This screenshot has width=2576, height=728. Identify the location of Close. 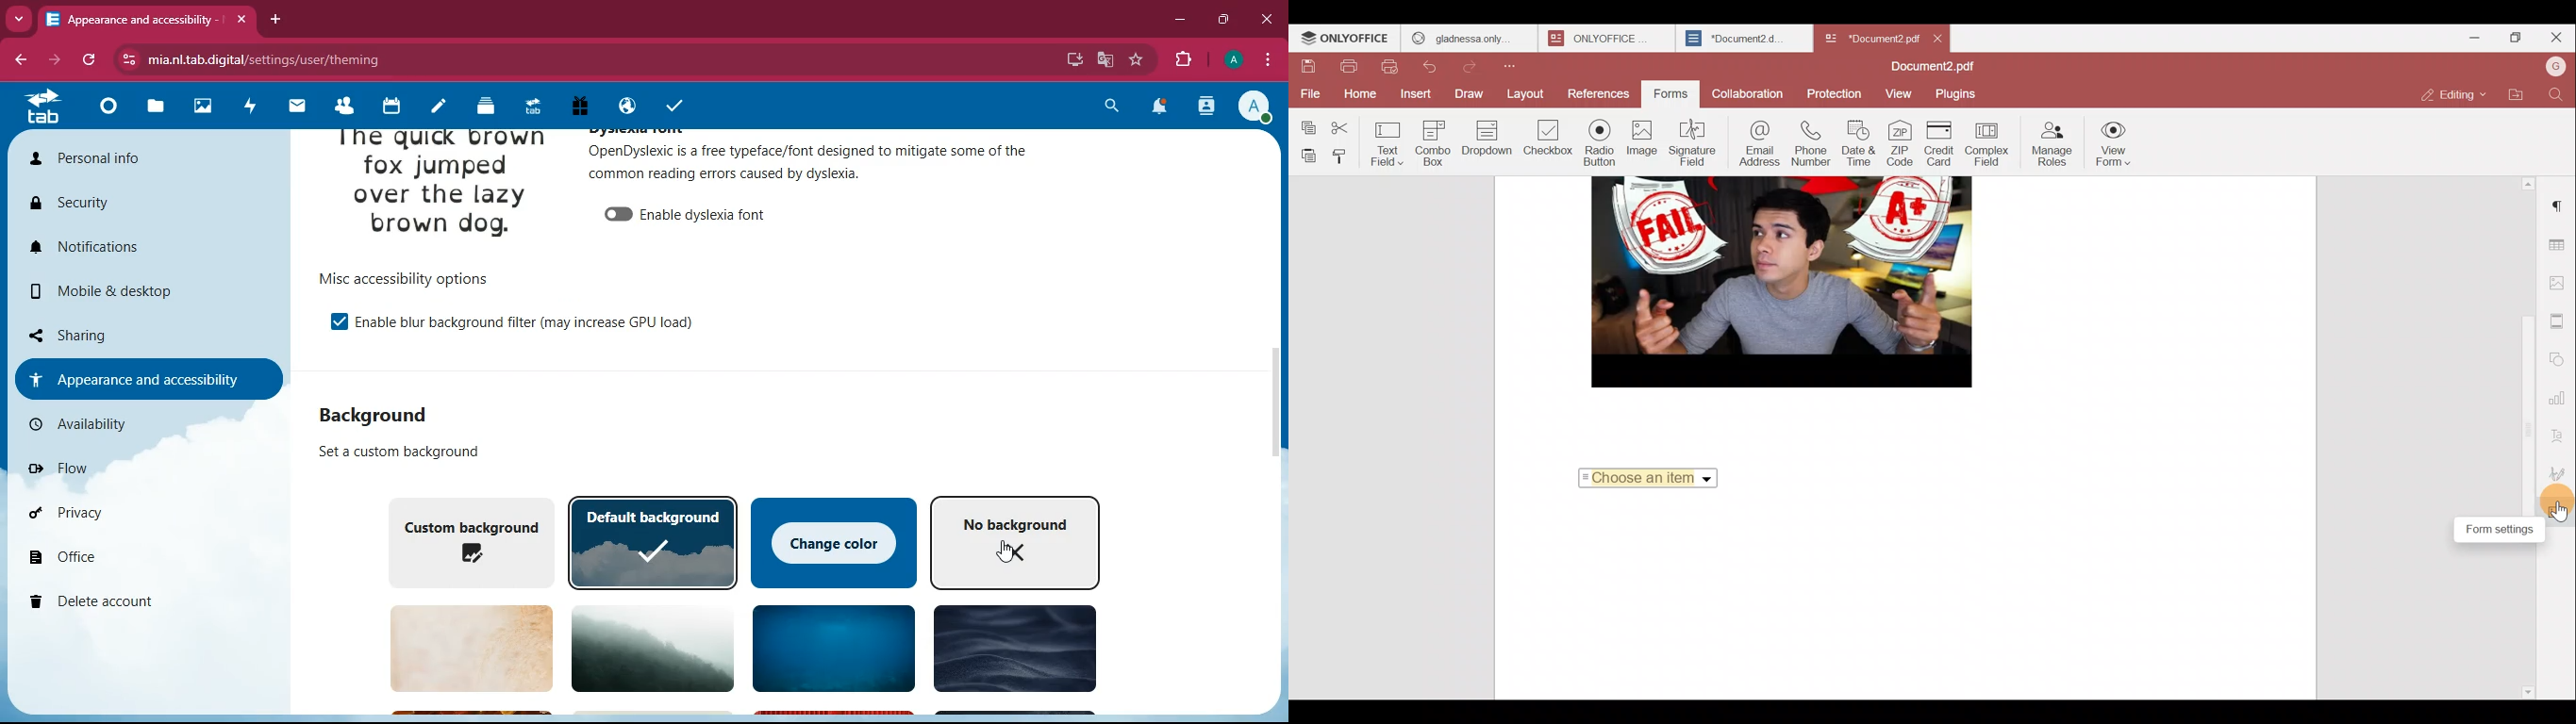
(1940, 36).